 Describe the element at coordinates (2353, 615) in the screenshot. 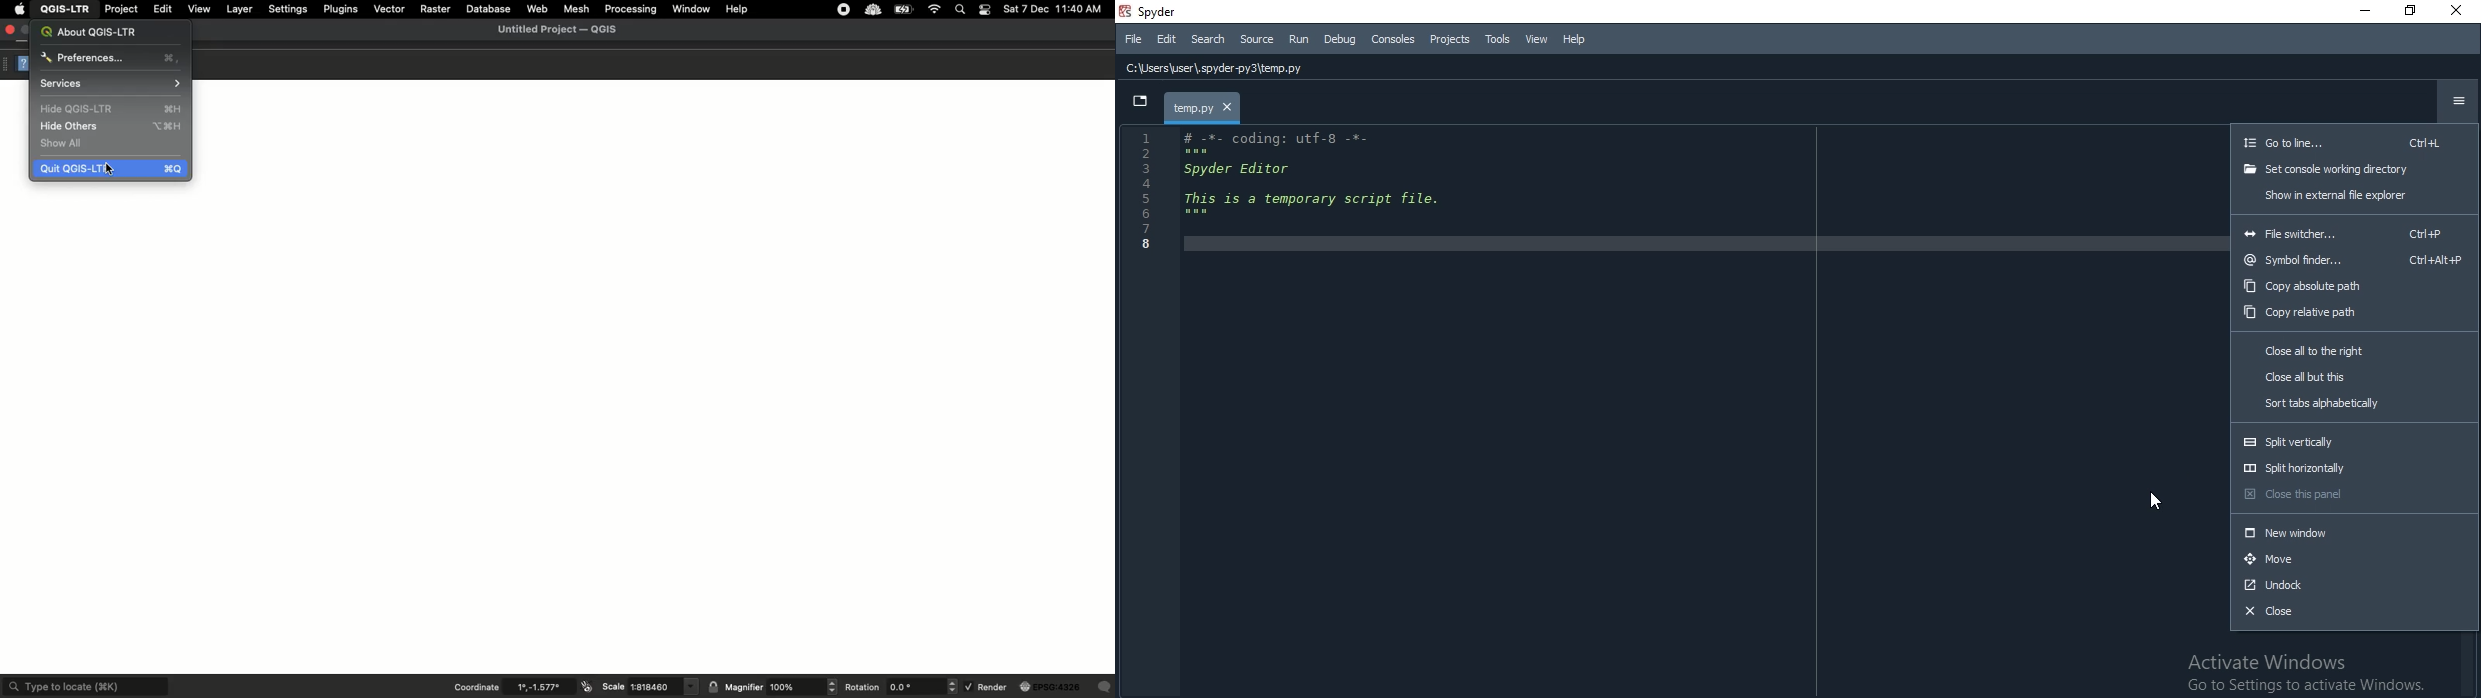

I see `close` at that location.